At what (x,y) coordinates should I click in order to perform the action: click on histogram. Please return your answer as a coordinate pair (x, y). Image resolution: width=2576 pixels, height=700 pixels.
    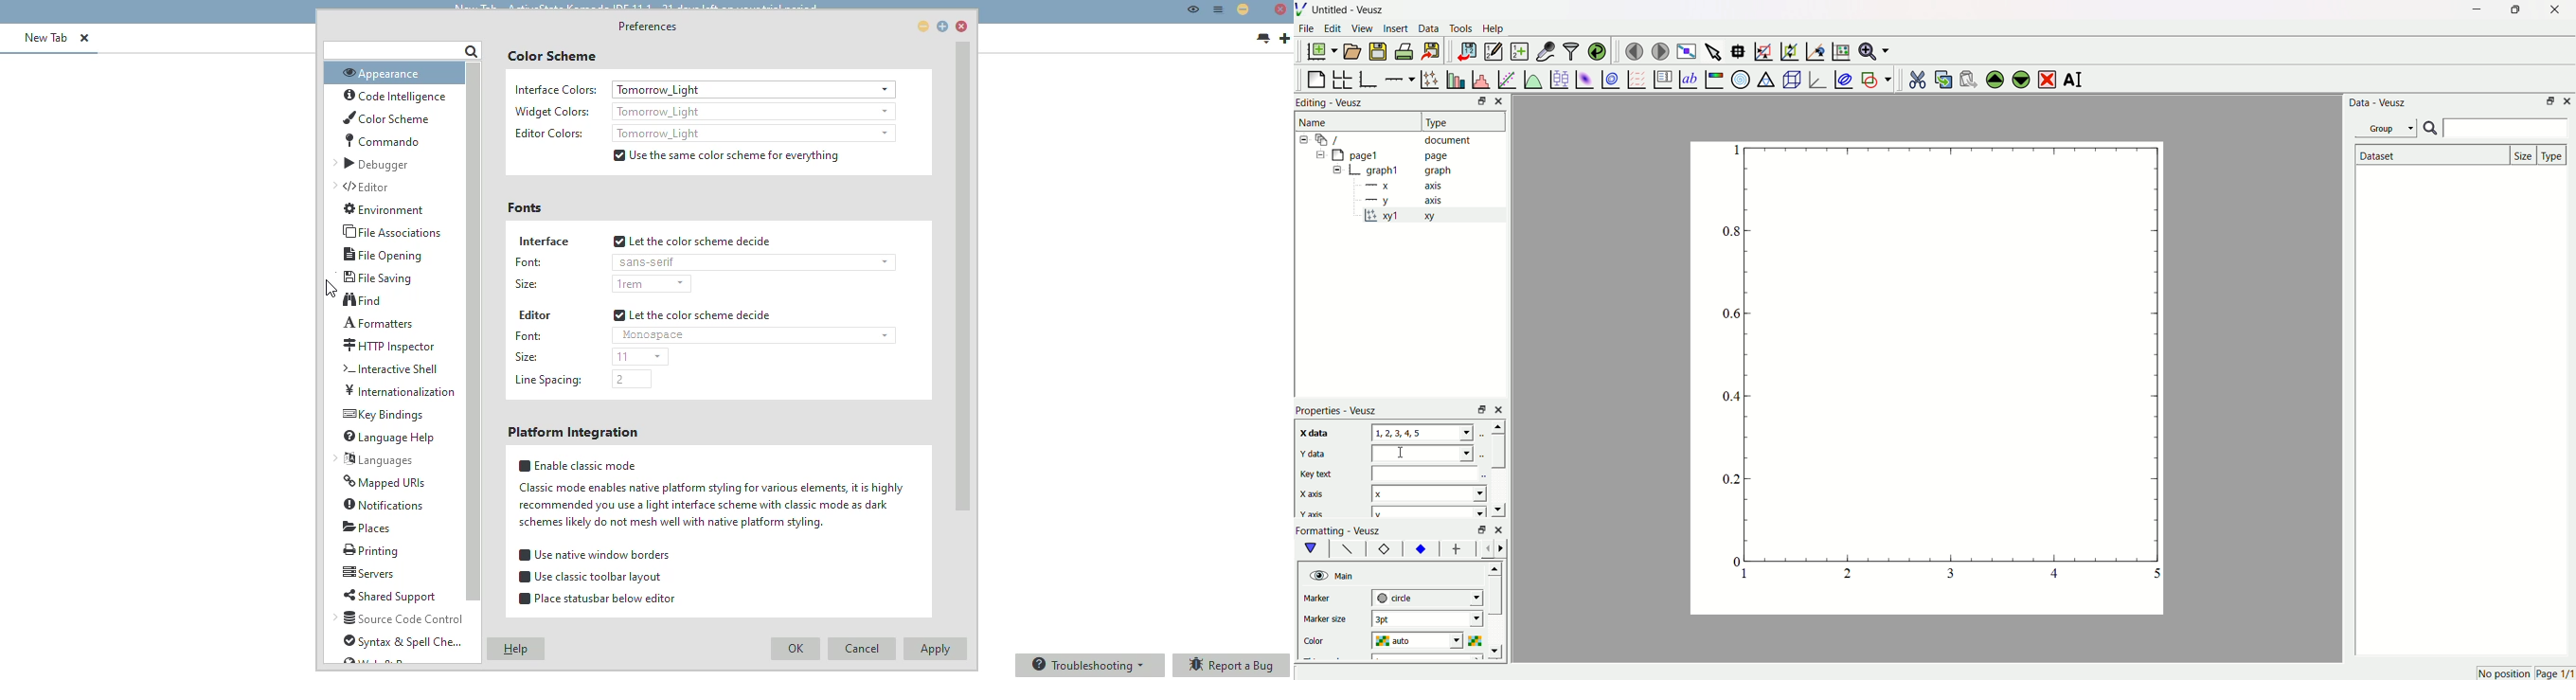
    Looking at the image, I should click on (1480, 77).